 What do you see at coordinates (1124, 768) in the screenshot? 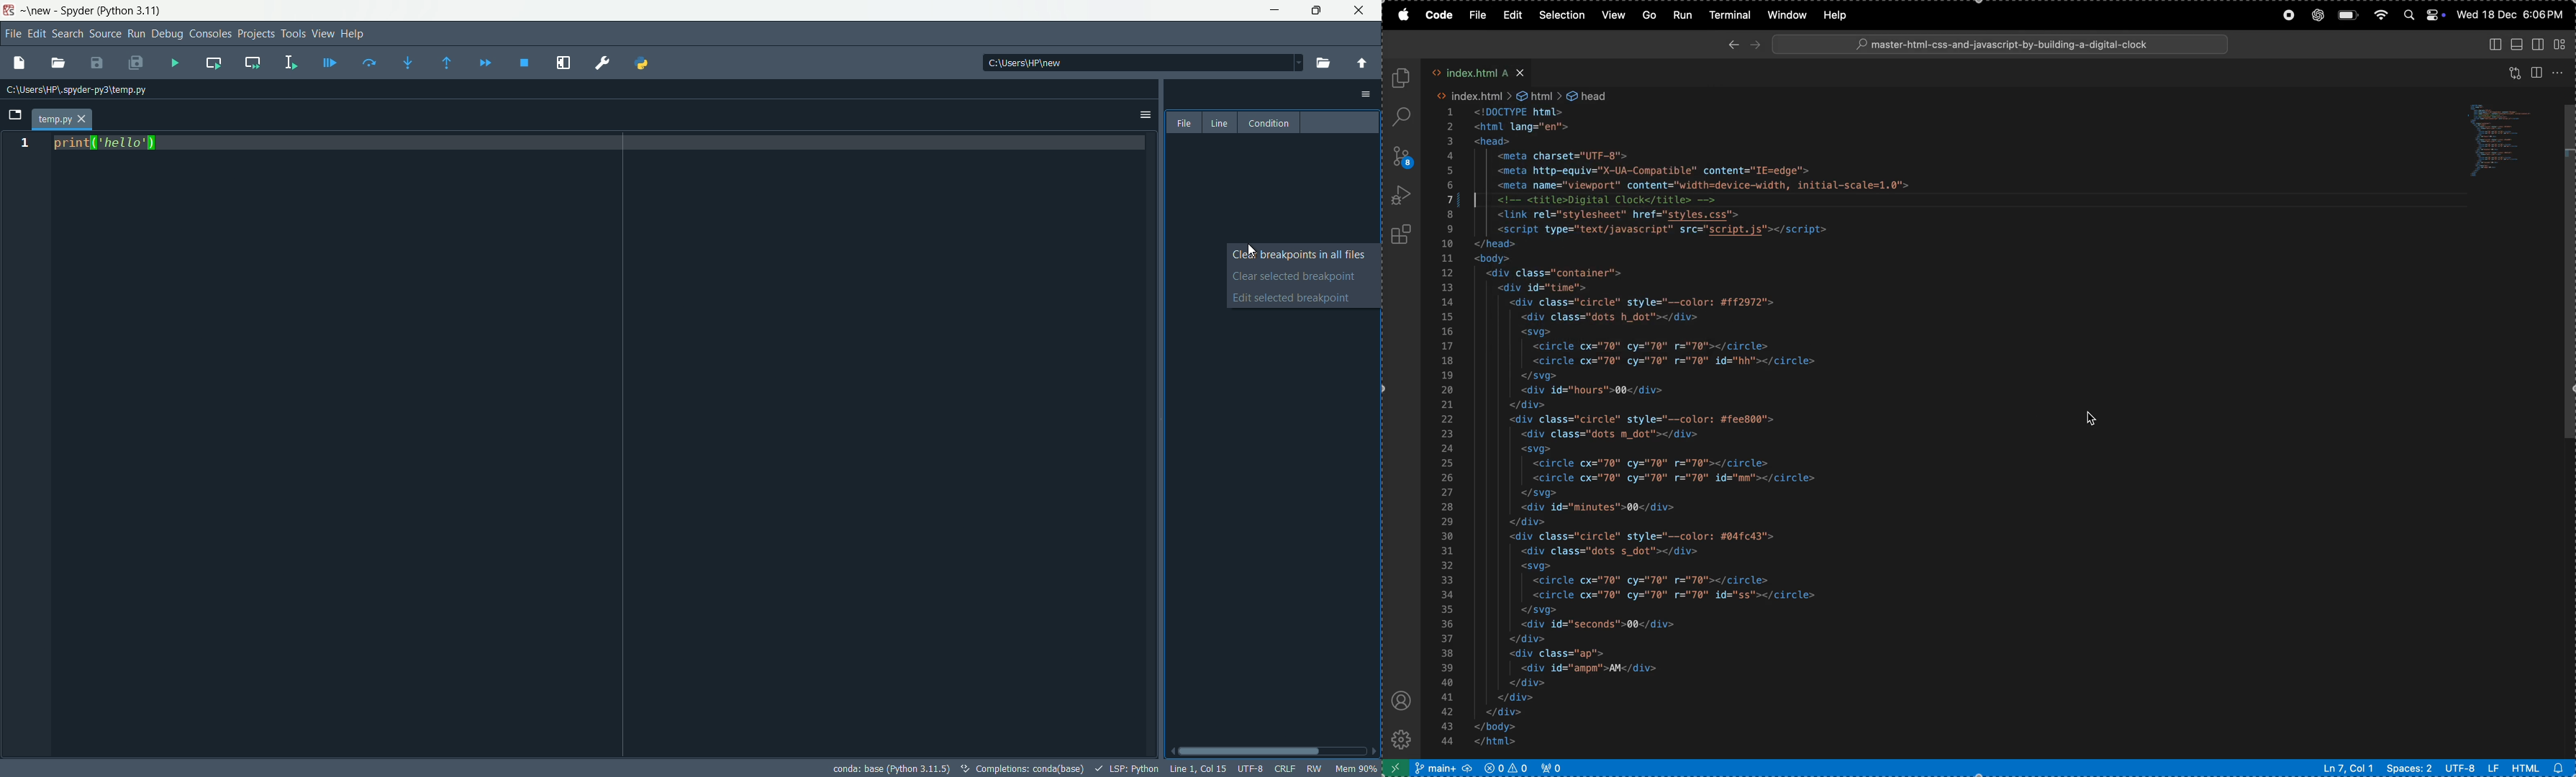
I see `LSP:Python` at bounding box center [1124, 768].